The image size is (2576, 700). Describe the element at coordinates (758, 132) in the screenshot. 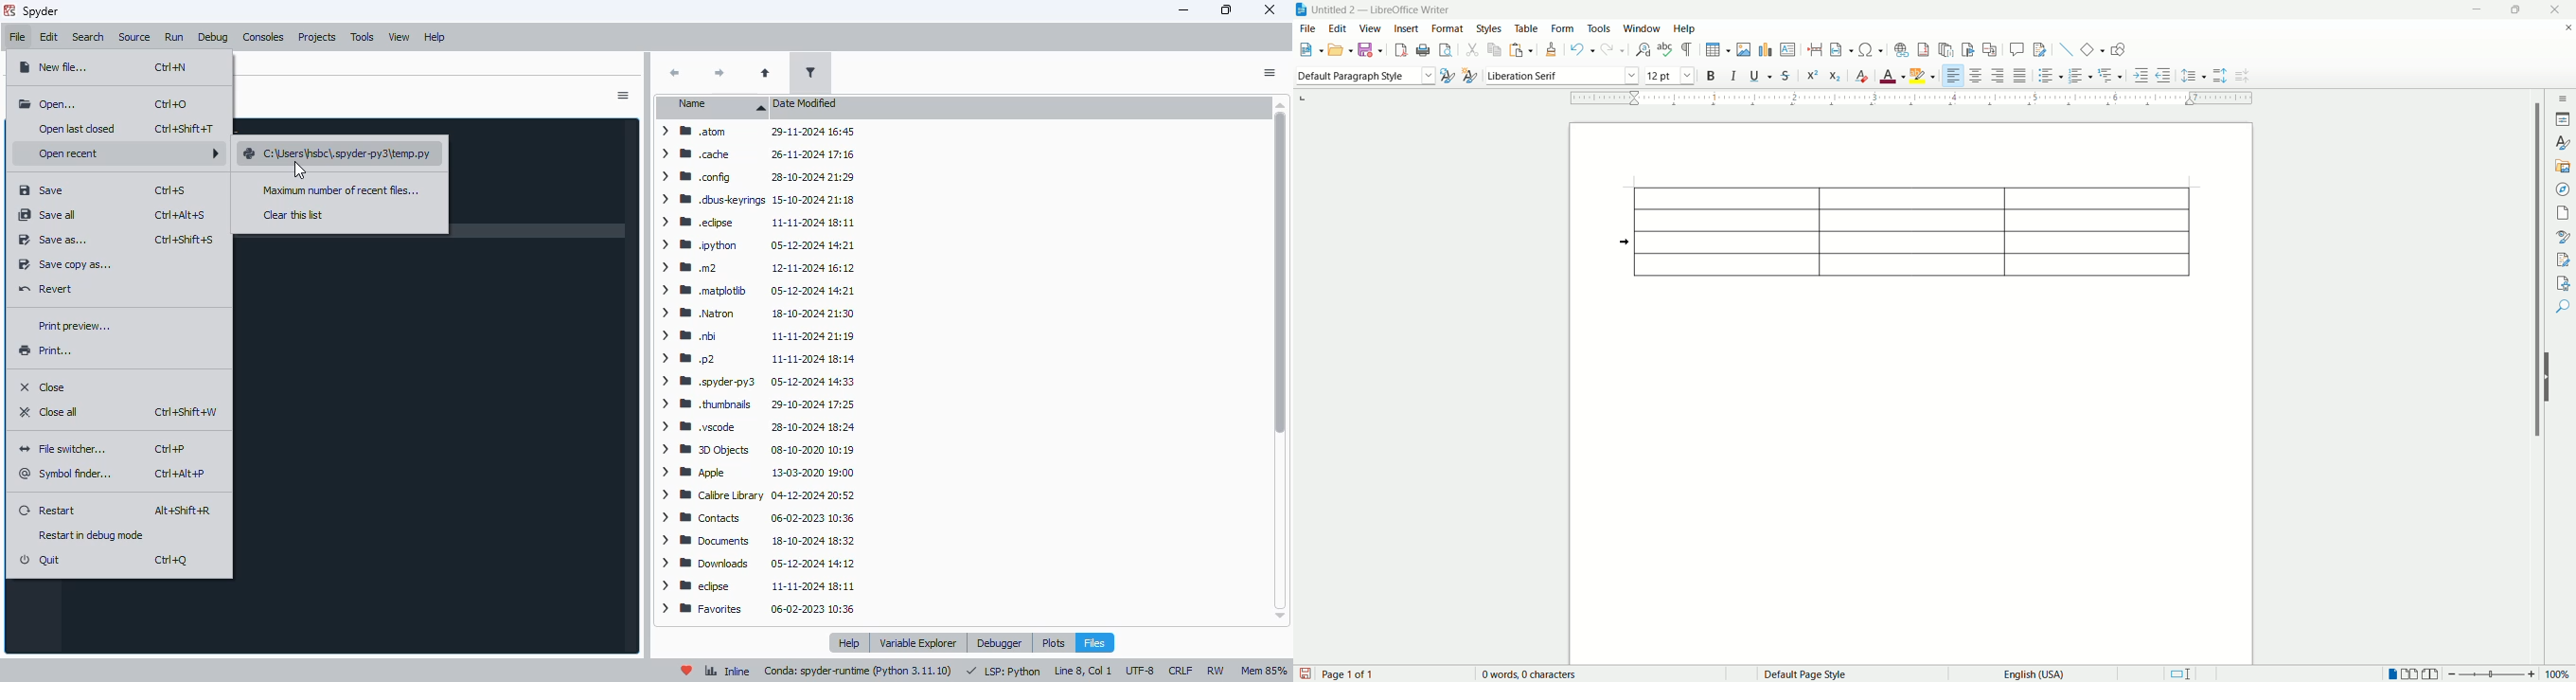

I see `> BB atom 29-11-2024 16:45` at that location.